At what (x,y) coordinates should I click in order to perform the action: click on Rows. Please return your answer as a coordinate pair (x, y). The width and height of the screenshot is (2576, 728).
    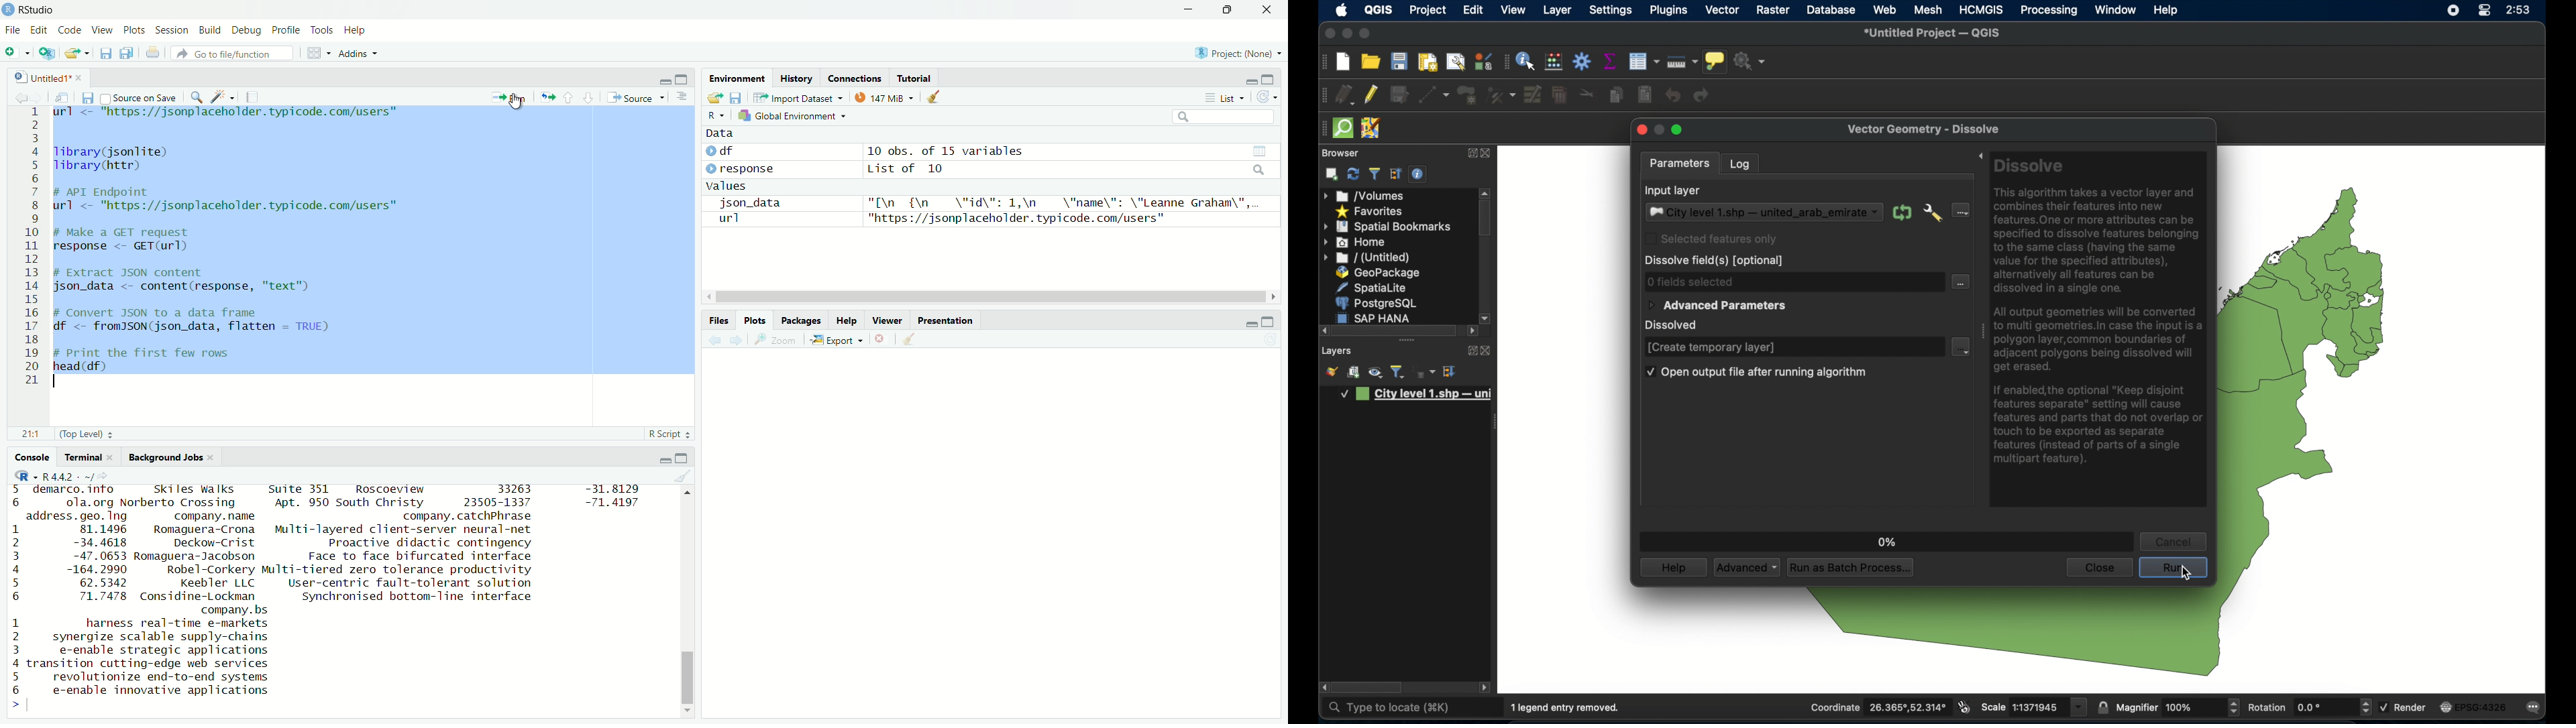
    Looking at the image, I should click on (14, 591).